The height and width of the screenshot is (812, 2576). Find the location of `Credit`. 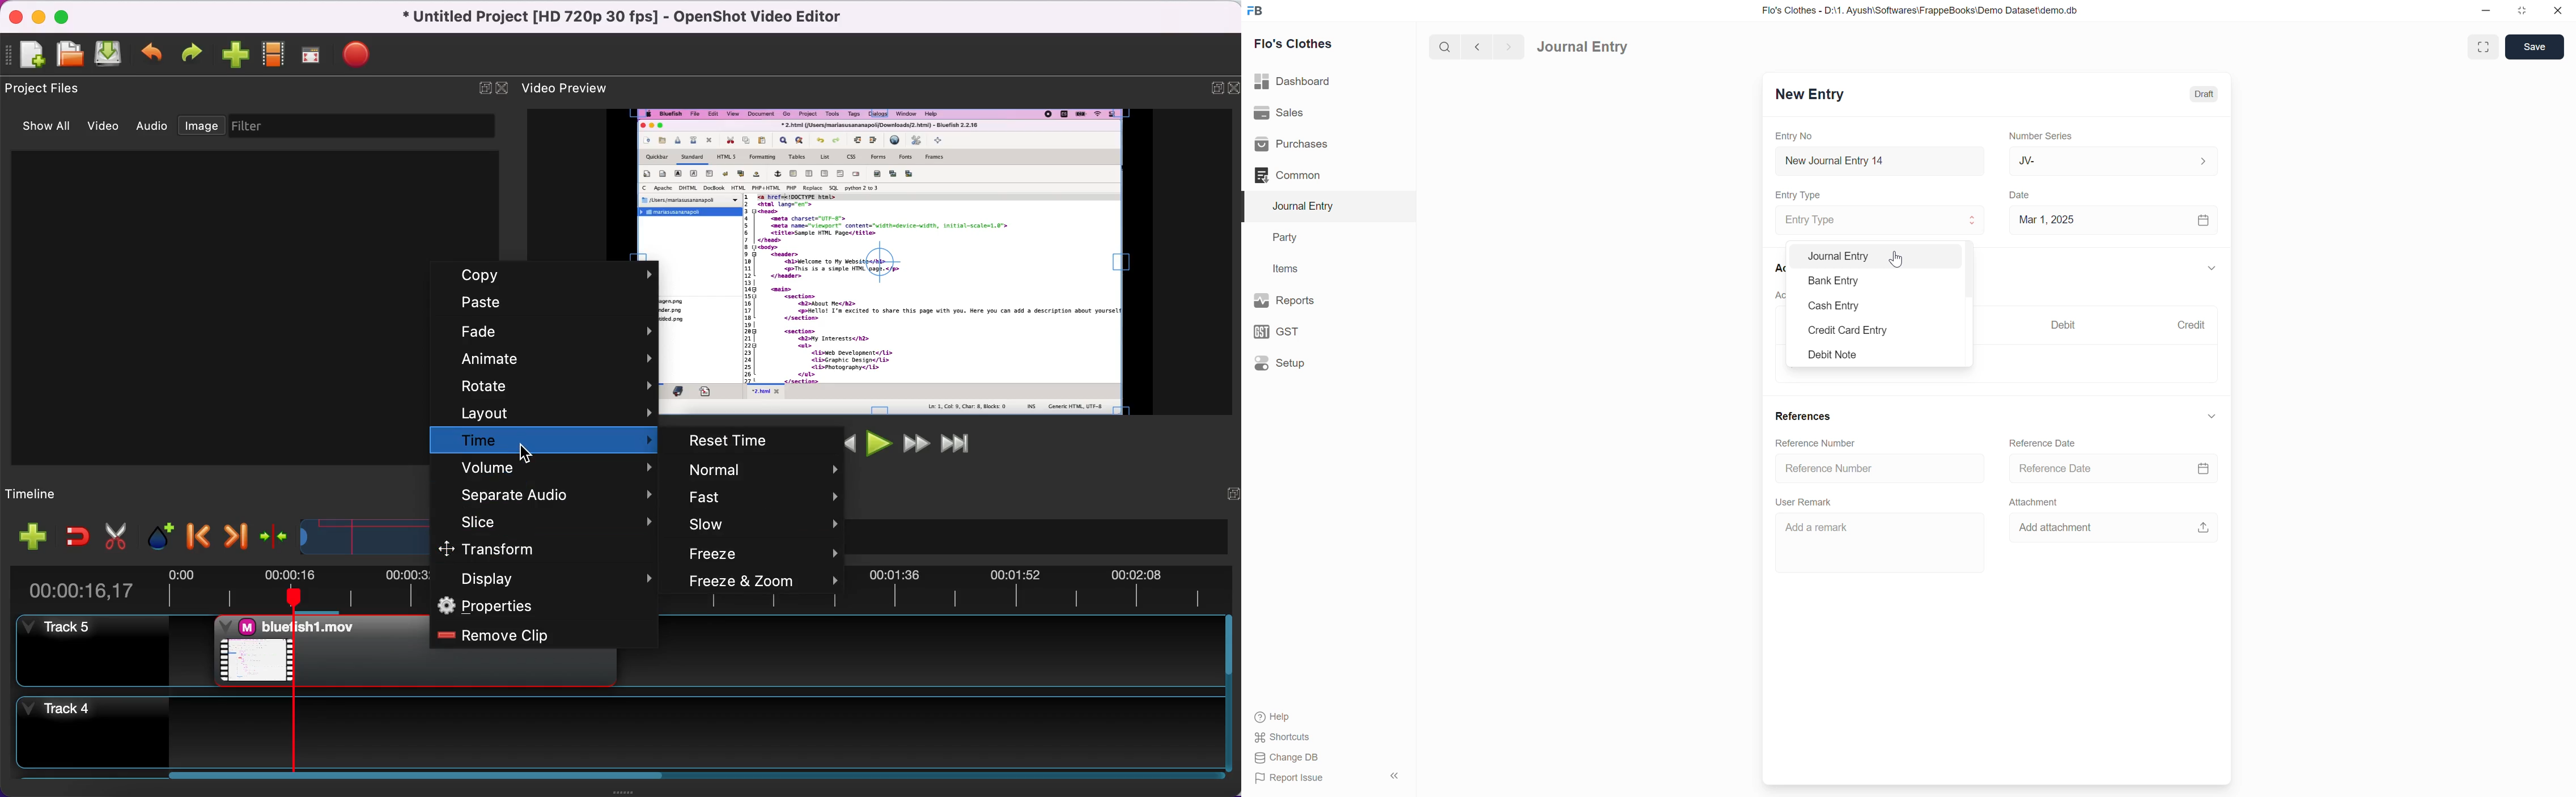

Credit is located at coordinates (2191, 324).